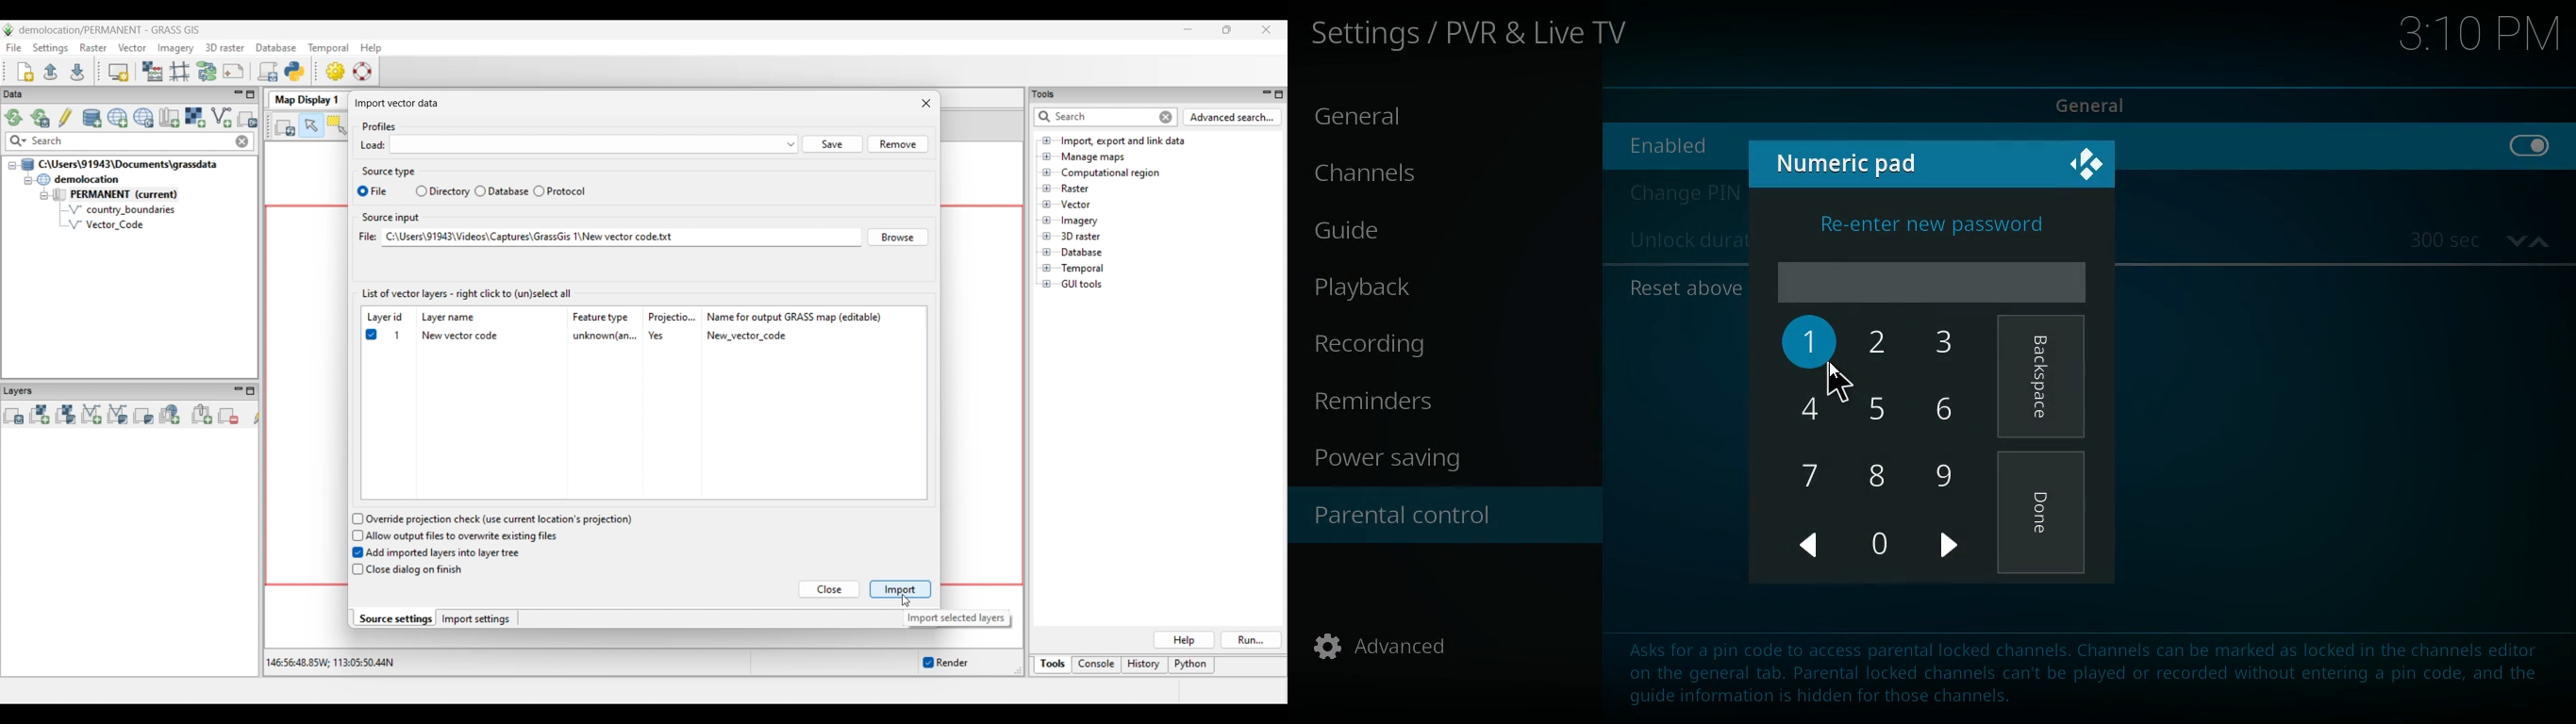 The height and width of the screenshot is (728, 2576). I want to click on advanced, so click(1395, 652).